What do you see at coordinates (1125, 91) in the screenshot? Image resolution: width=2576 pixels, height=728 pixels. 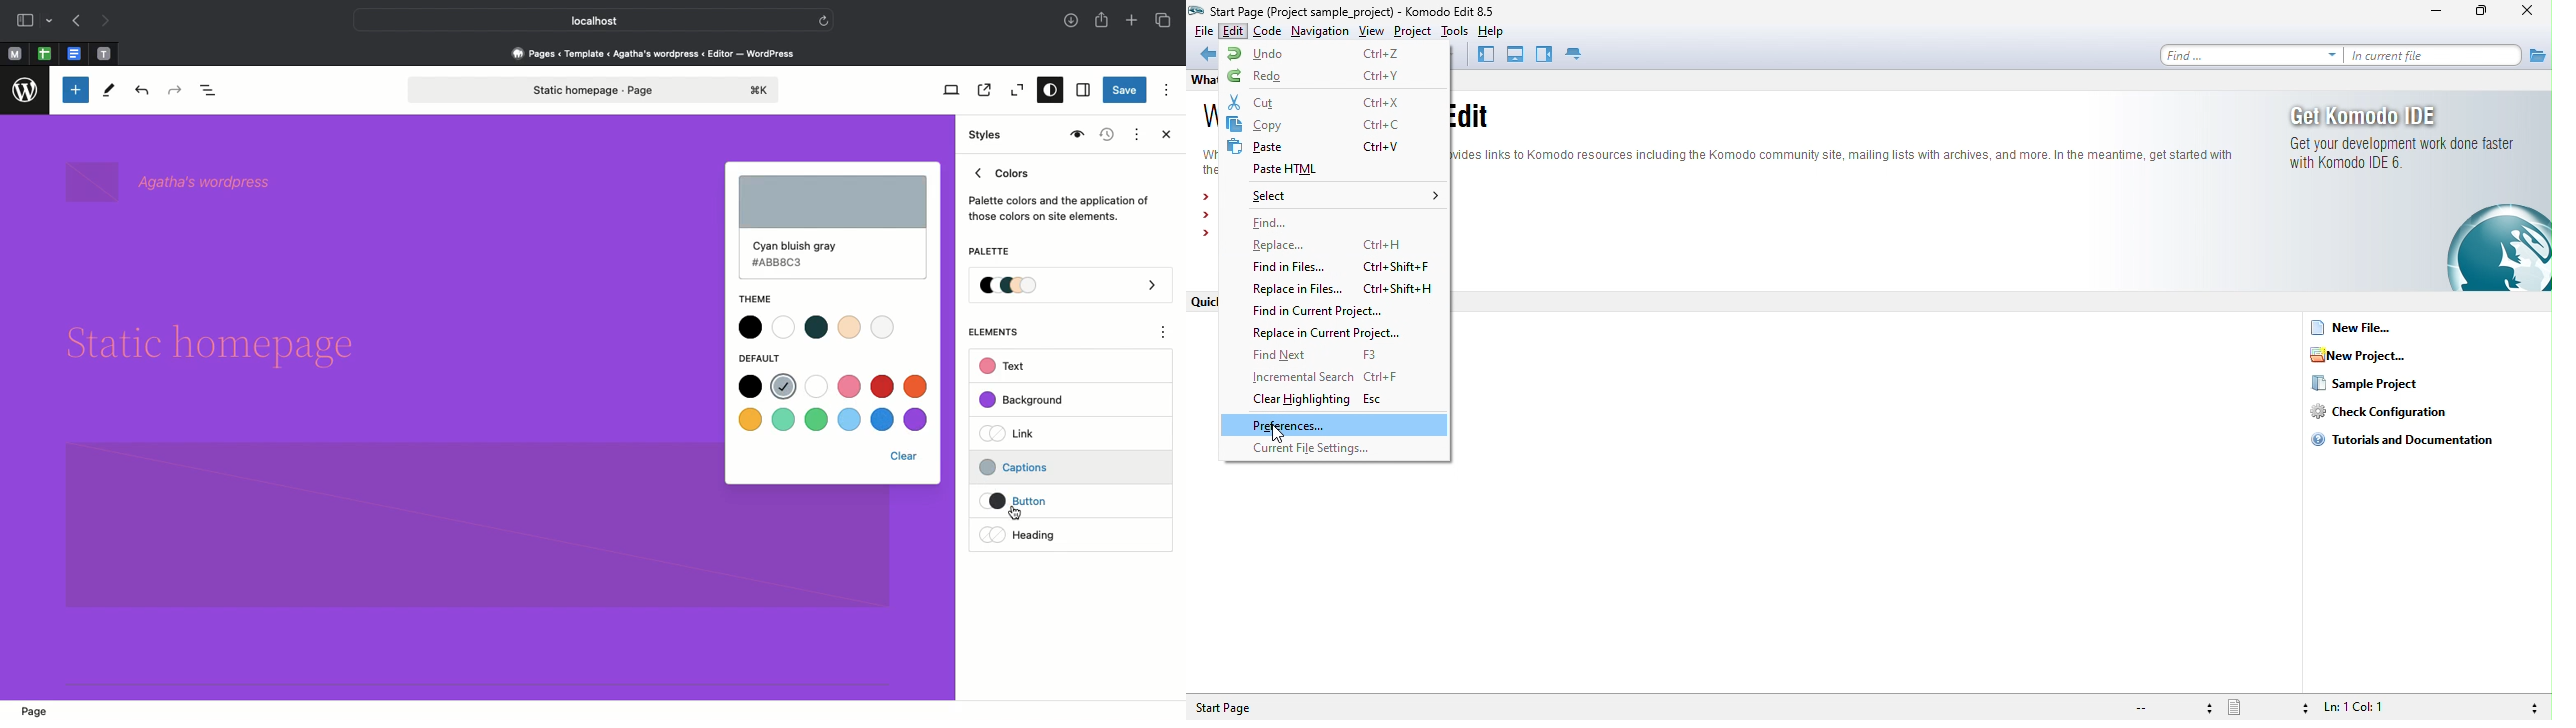 I see `Save` at bounding box center [1125, 91].